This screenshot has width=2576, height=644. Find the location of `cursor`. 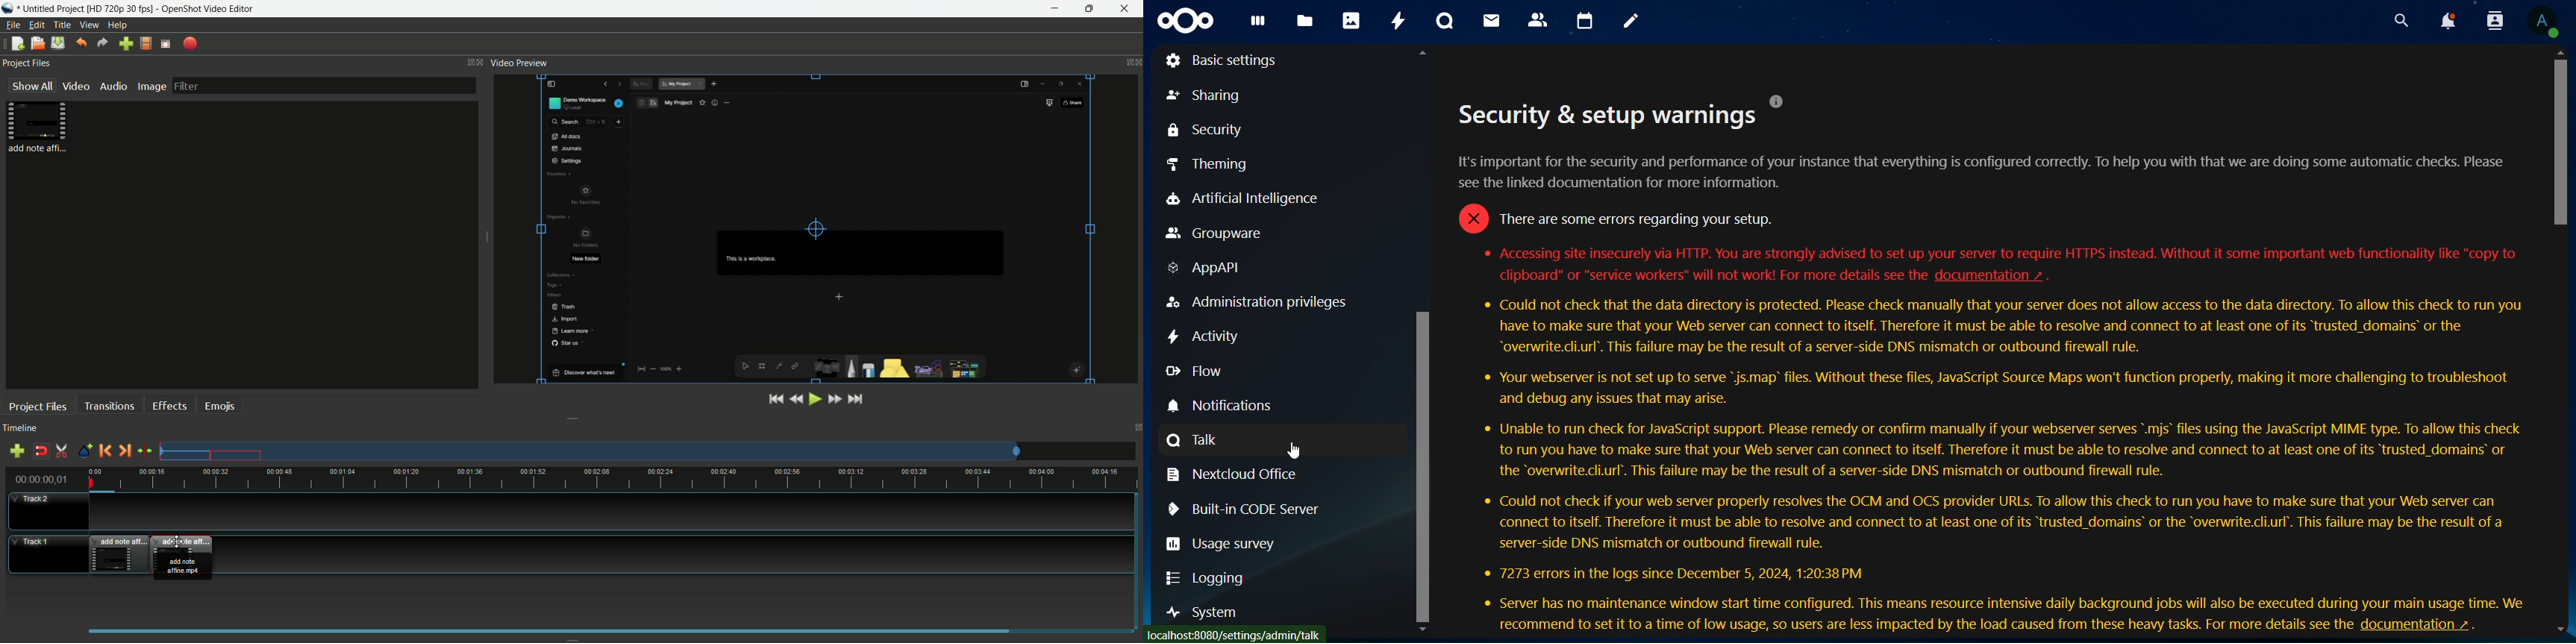

cursor is located at coordinates (1294, 452).